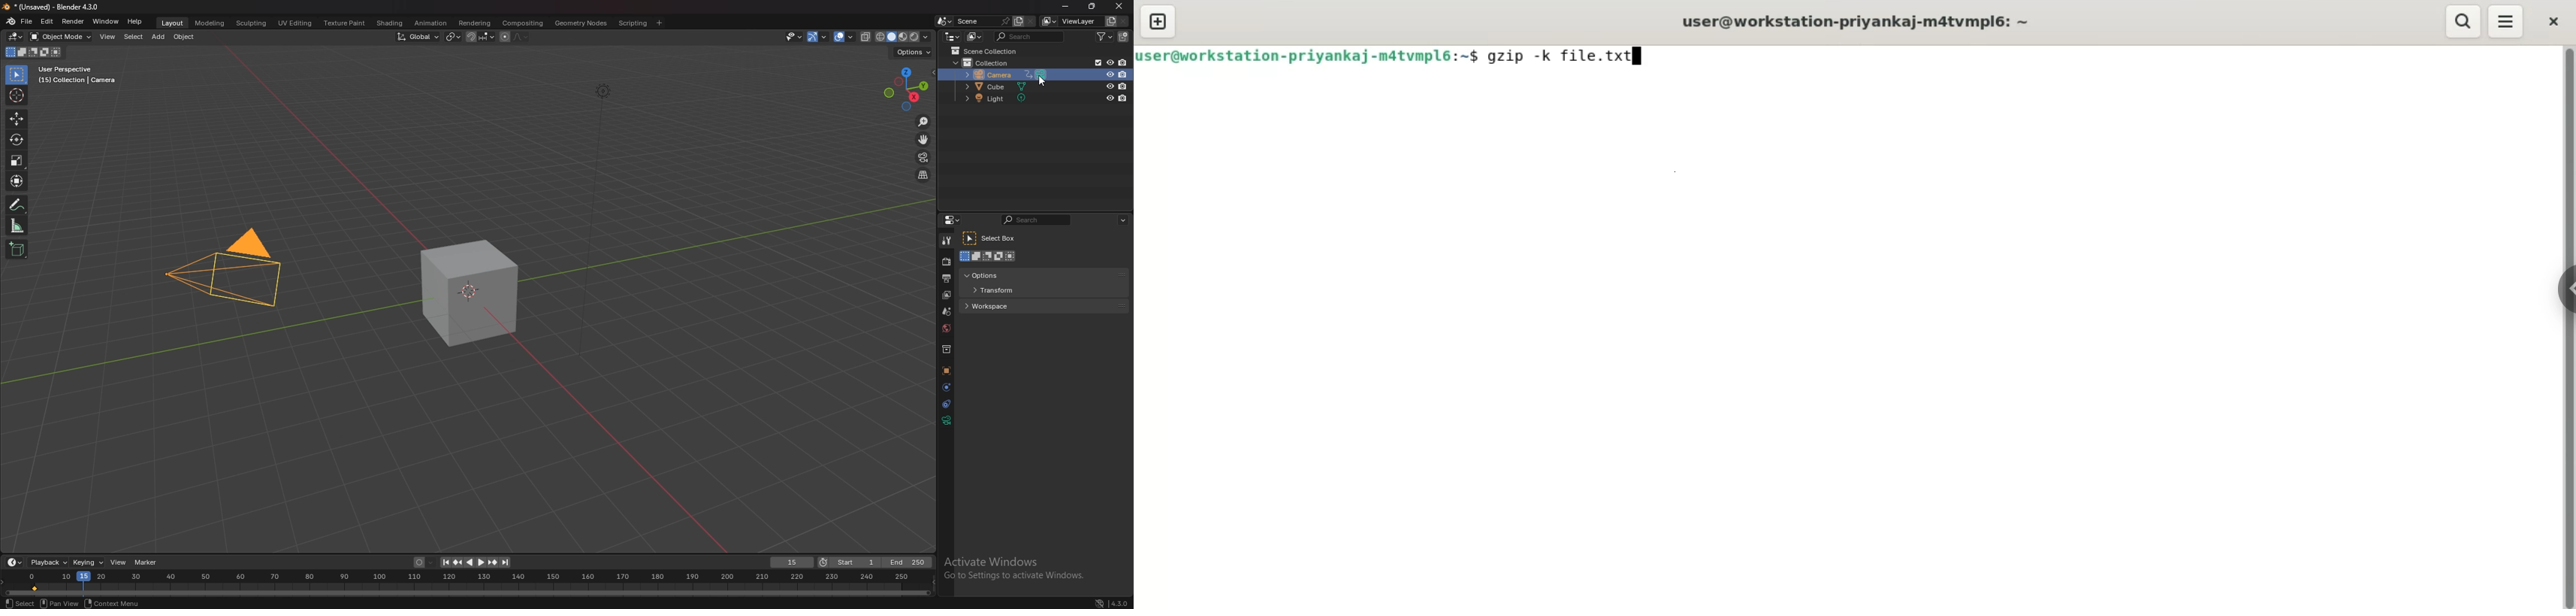 This screenshot has height=616, width=2576. Describe the element at coordinates (48, 562) in the screenshot. I see `playback` at that location.